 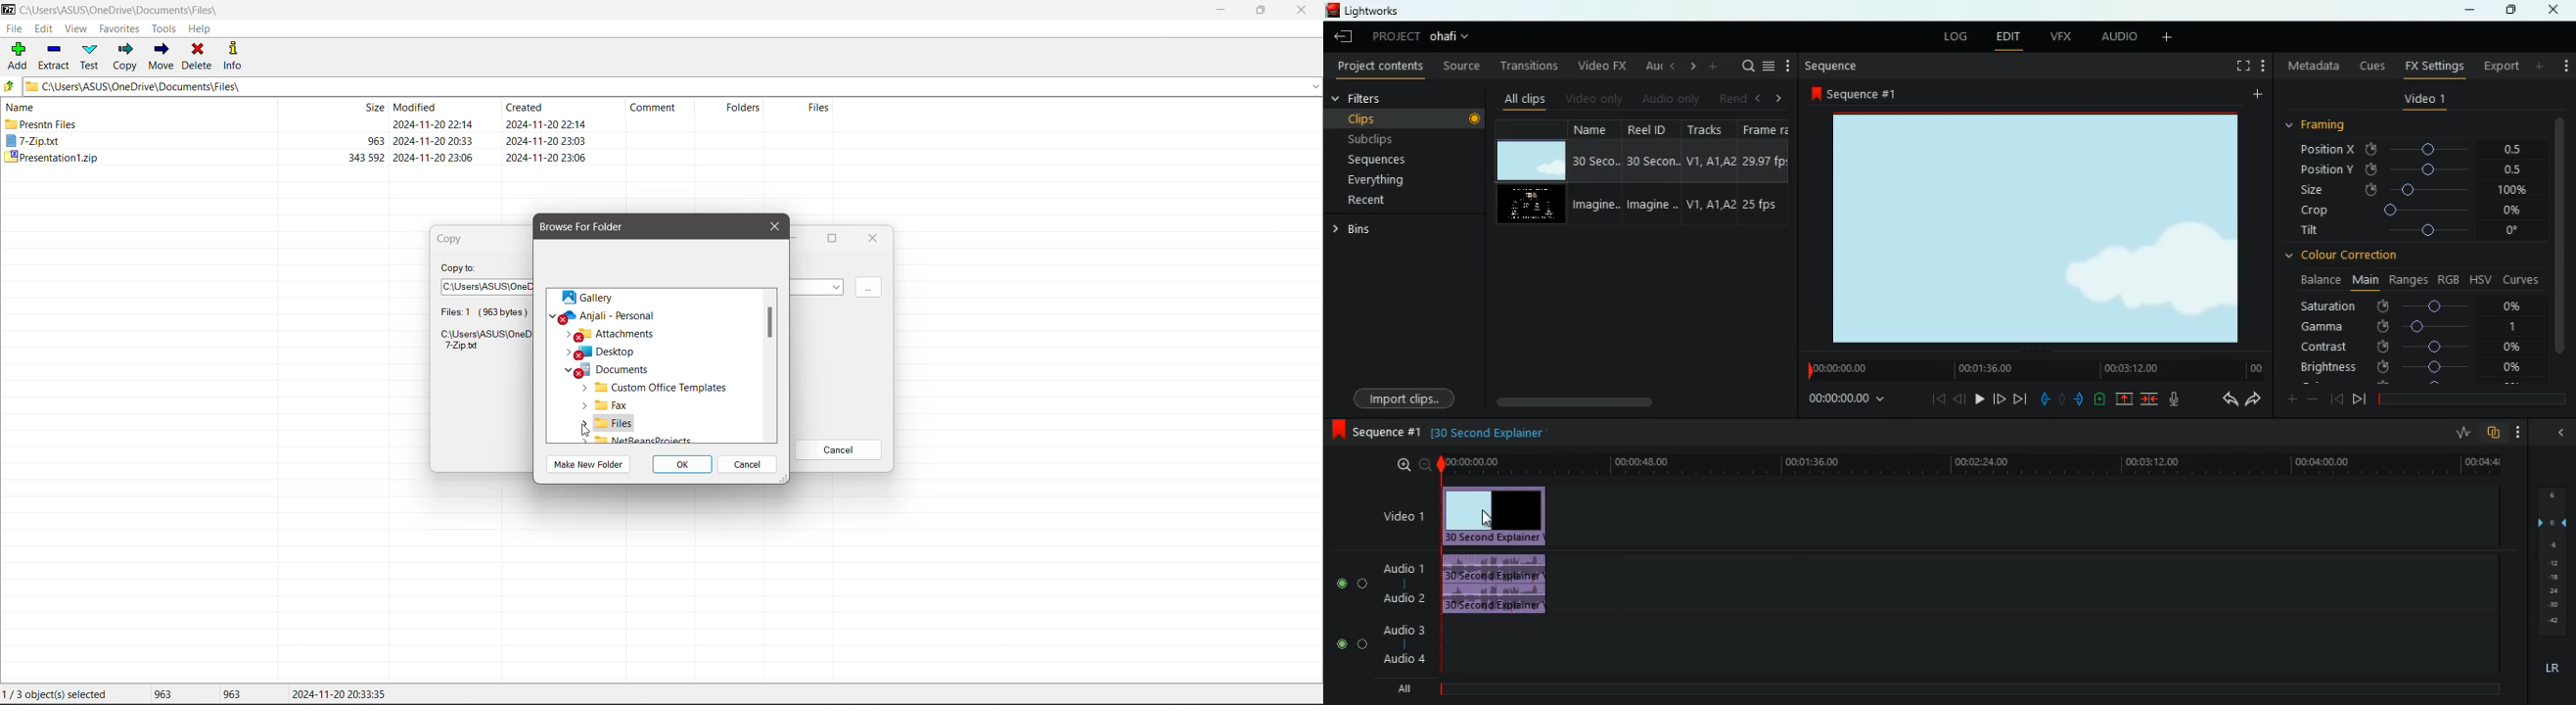 What do you see at coordinates (2557, 10) in the screenshot?
I see `close` at bounding box center [2557, 10].